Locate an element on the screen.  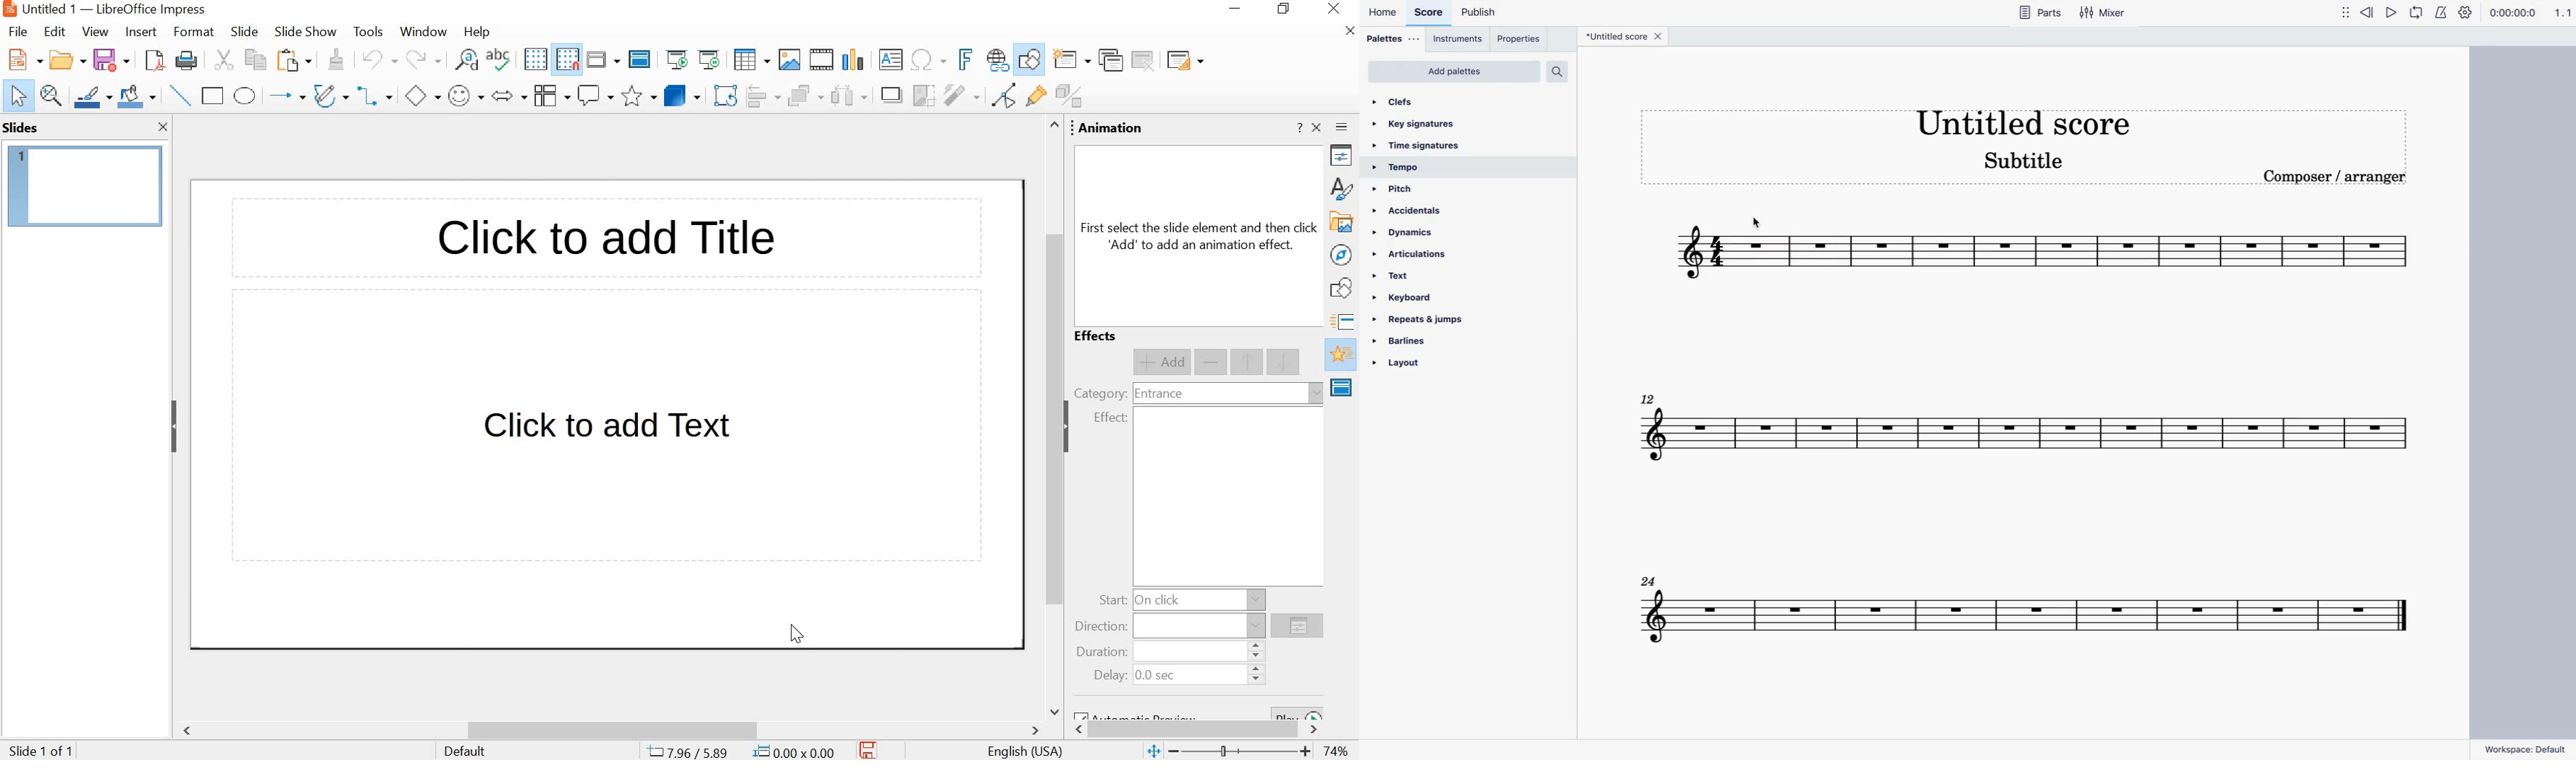
display views is located at coordinates (603, 59).